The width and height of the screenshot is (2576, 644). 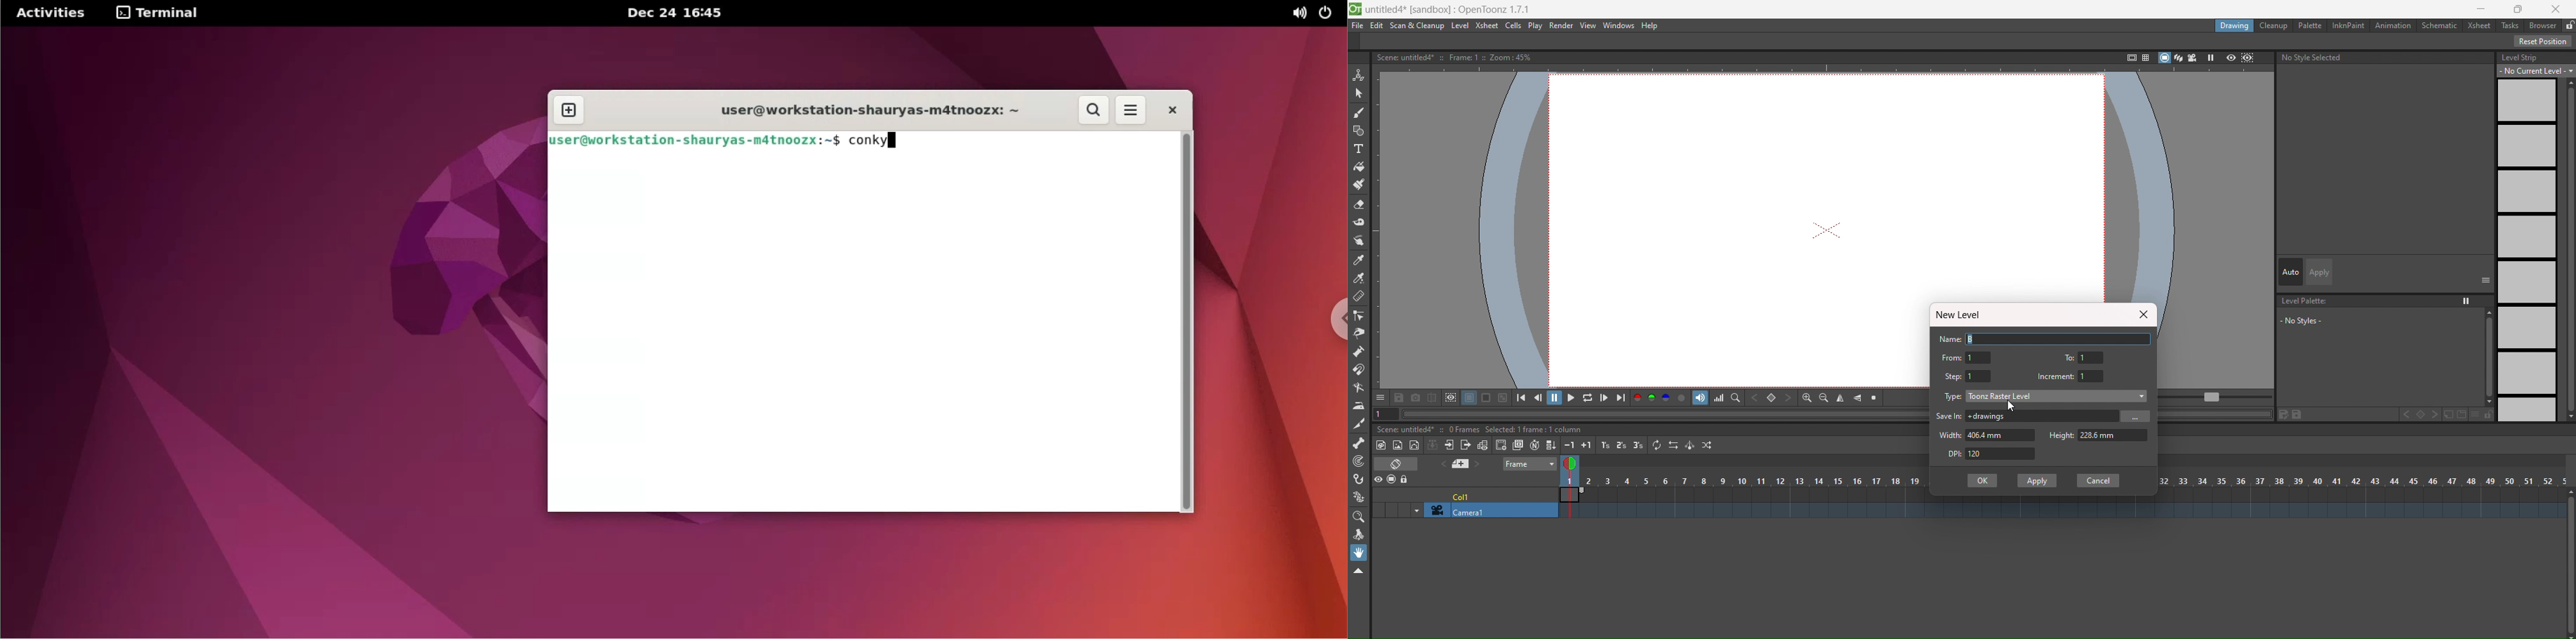 What do you see at coordinates (1652, 398) in the screenshot?
I see `RGB channel` at bounding box center [1652, 398].